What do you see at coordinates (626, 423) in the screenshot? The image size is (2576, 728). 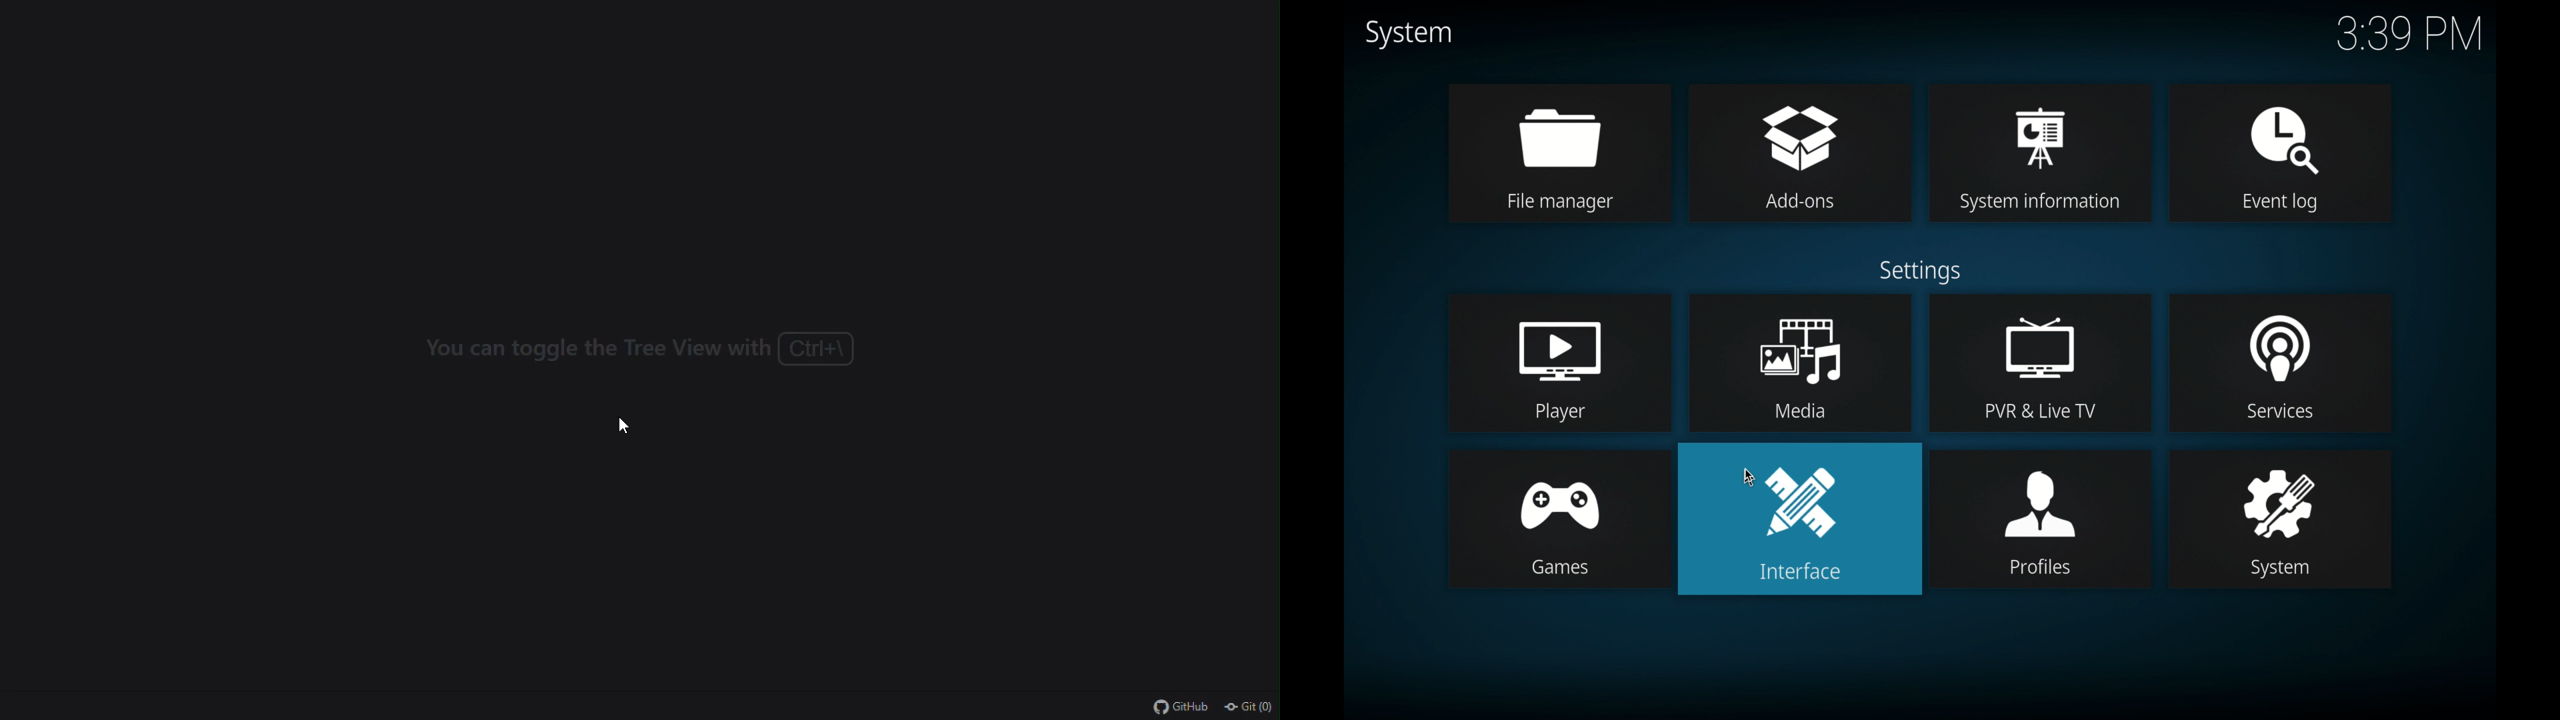 I see `cursor` at bounding box center [626, 423].